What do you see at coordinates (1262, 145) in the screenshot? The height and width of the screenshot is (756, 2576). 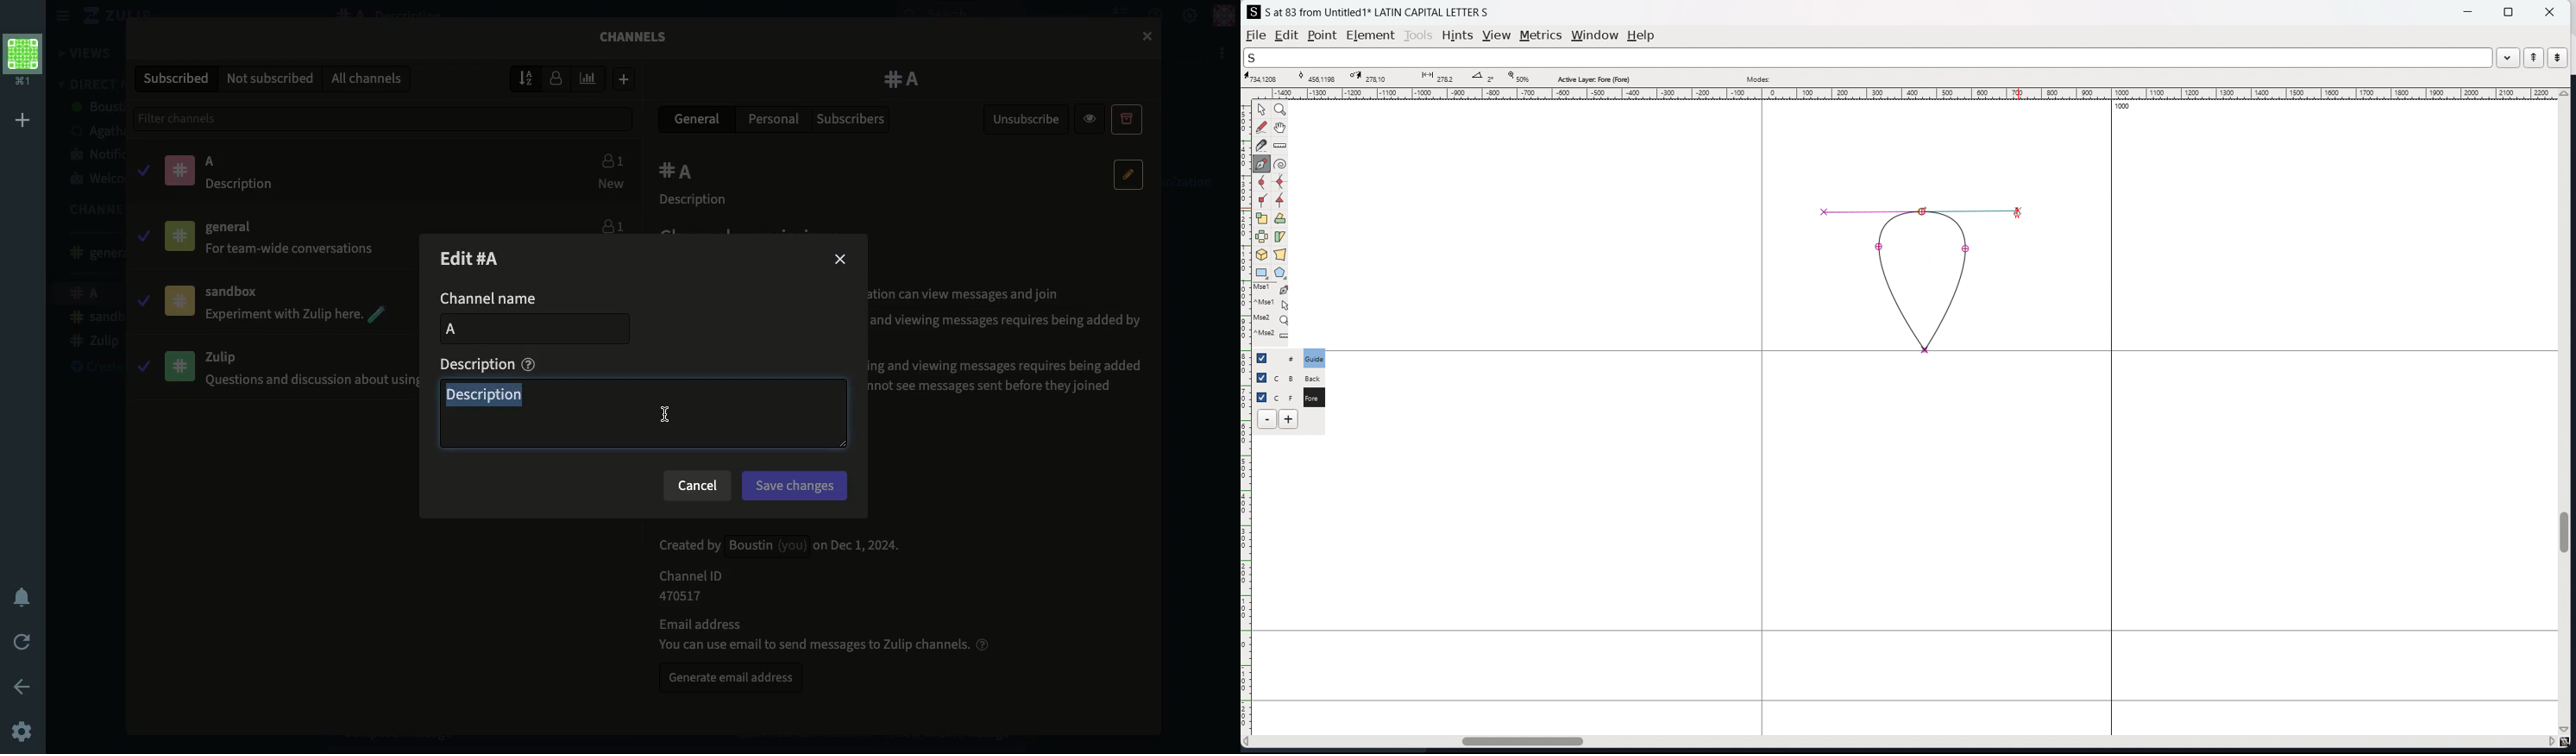 I see `cut splines in two` at bounding box center [1262, 145].